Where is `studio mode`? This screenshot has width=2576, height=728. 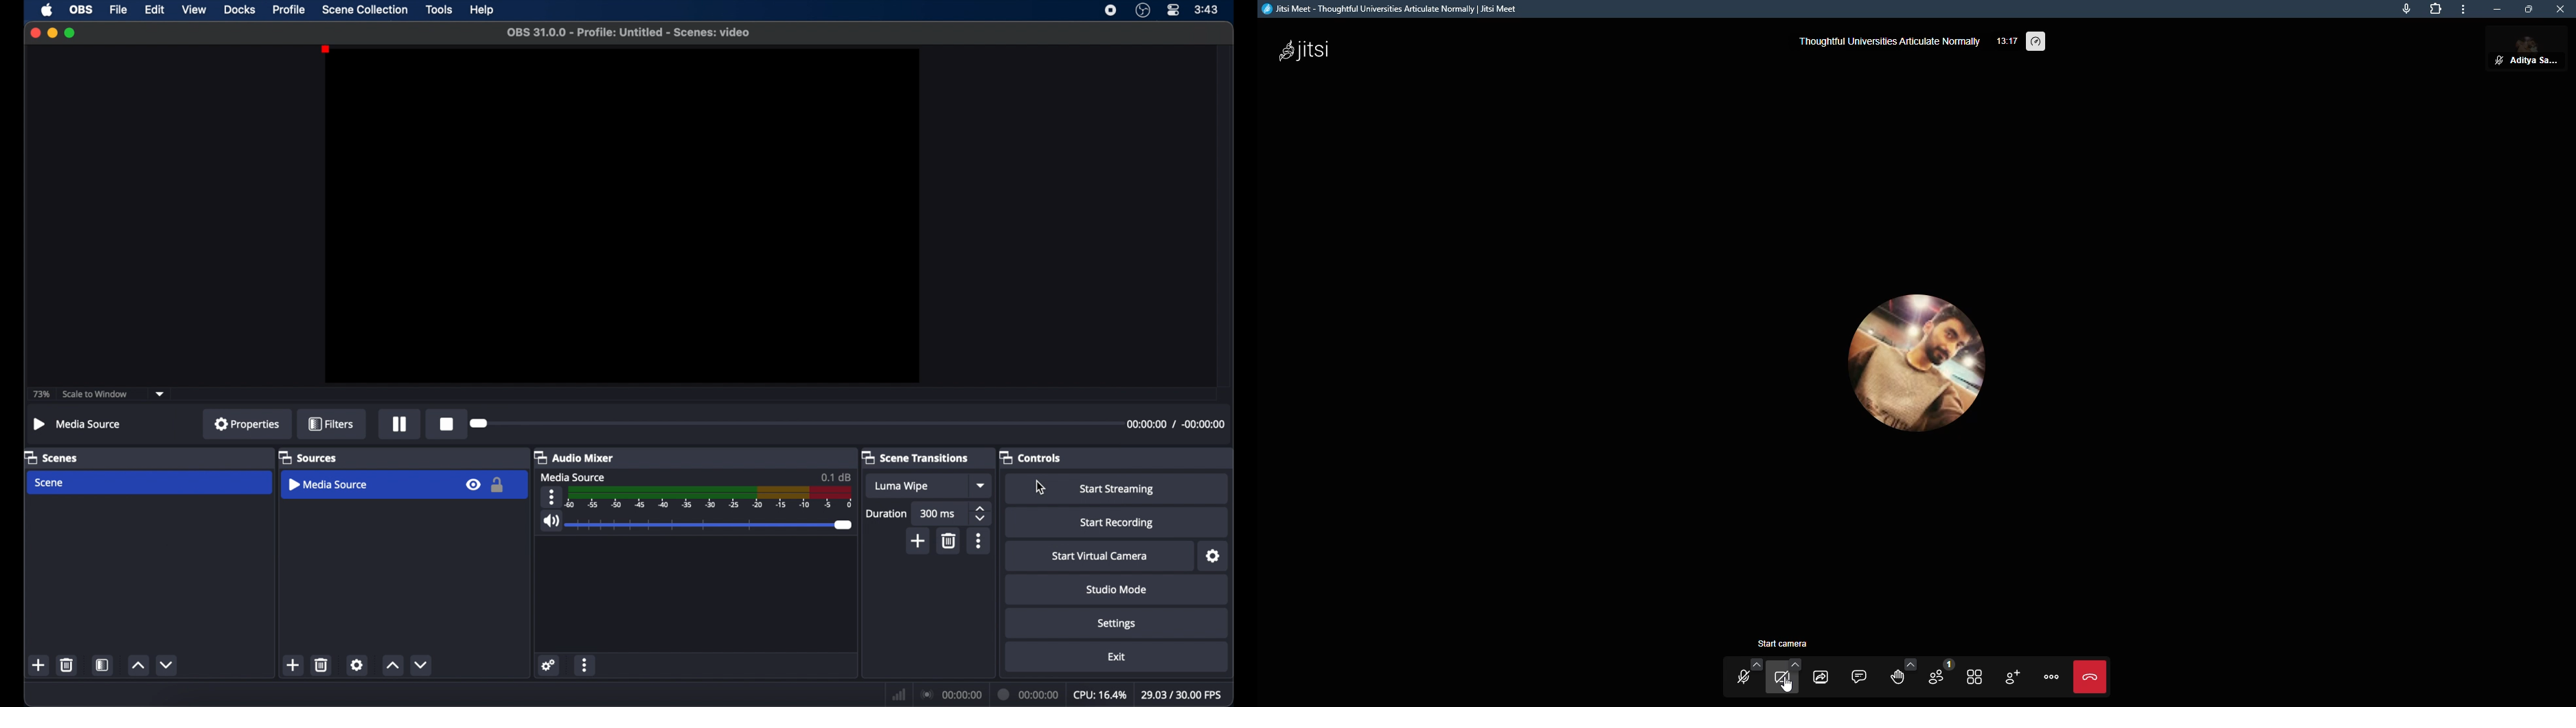
studio mode is located at coordinates (1117, 590).